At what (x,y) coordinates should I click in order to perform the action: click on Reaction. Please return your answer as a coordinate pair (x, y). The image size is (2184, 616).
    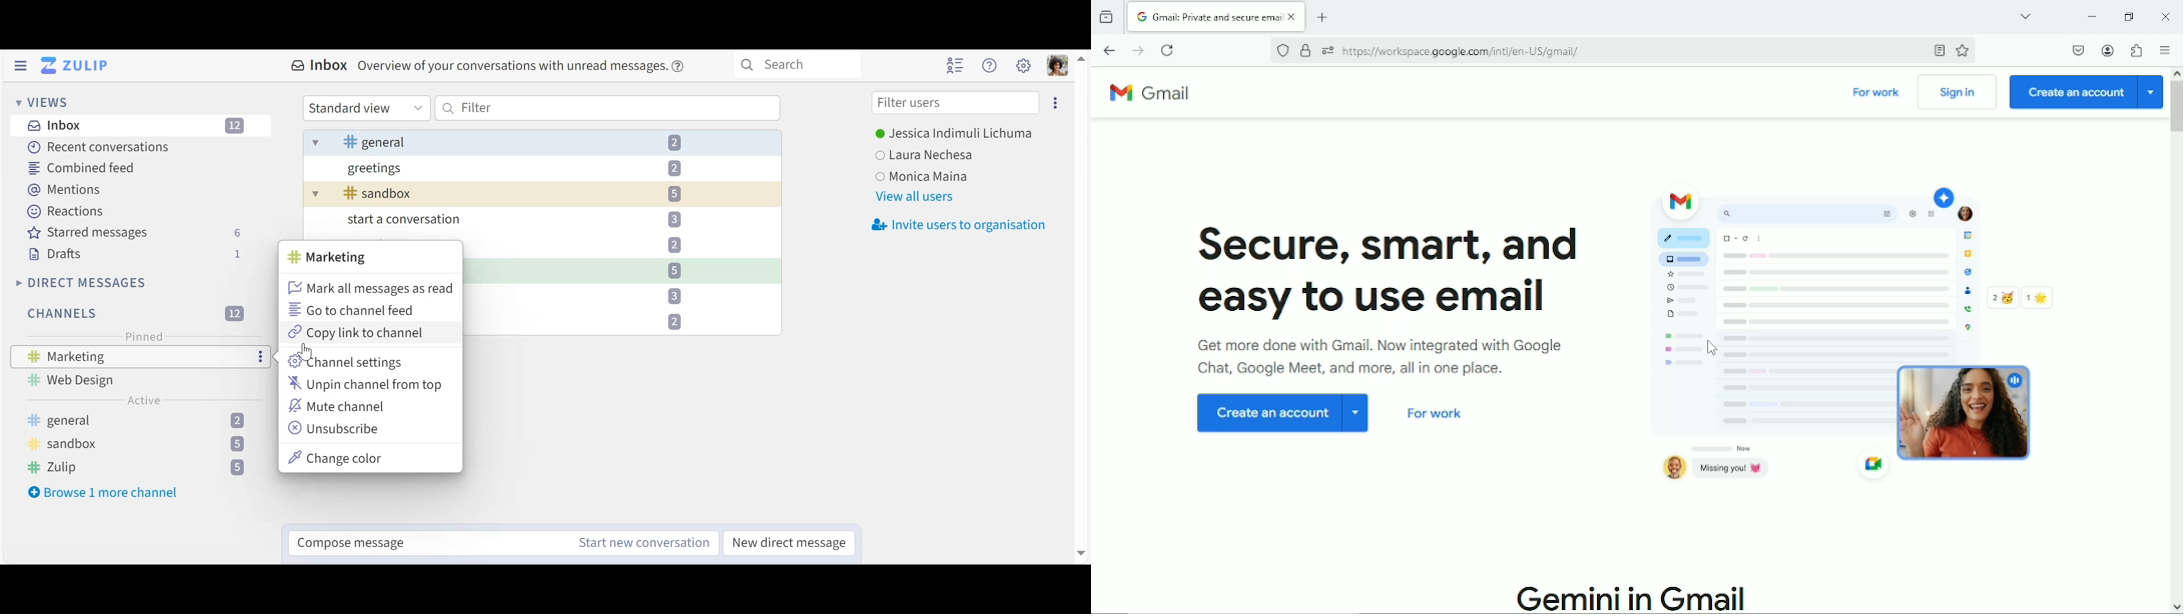
    Looking at the image, I should click on (65, 210).